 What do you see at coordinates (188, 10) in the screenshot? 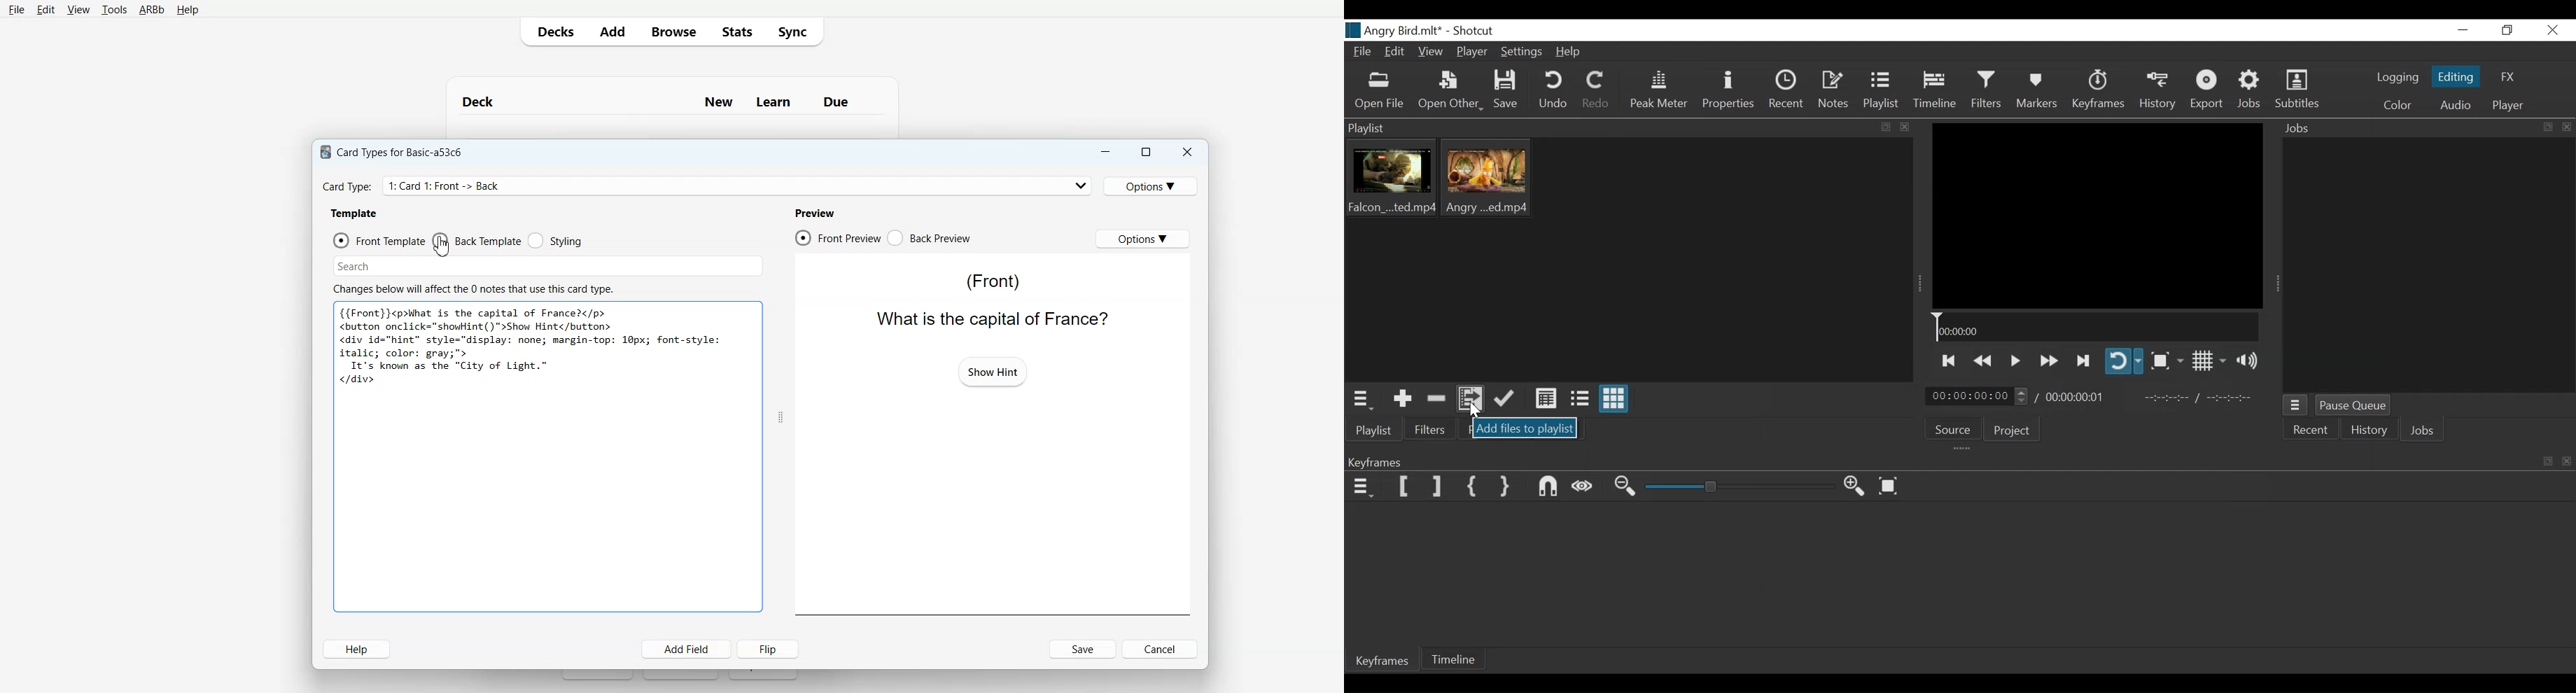
I see `Help` at bounding box center [188, 10].